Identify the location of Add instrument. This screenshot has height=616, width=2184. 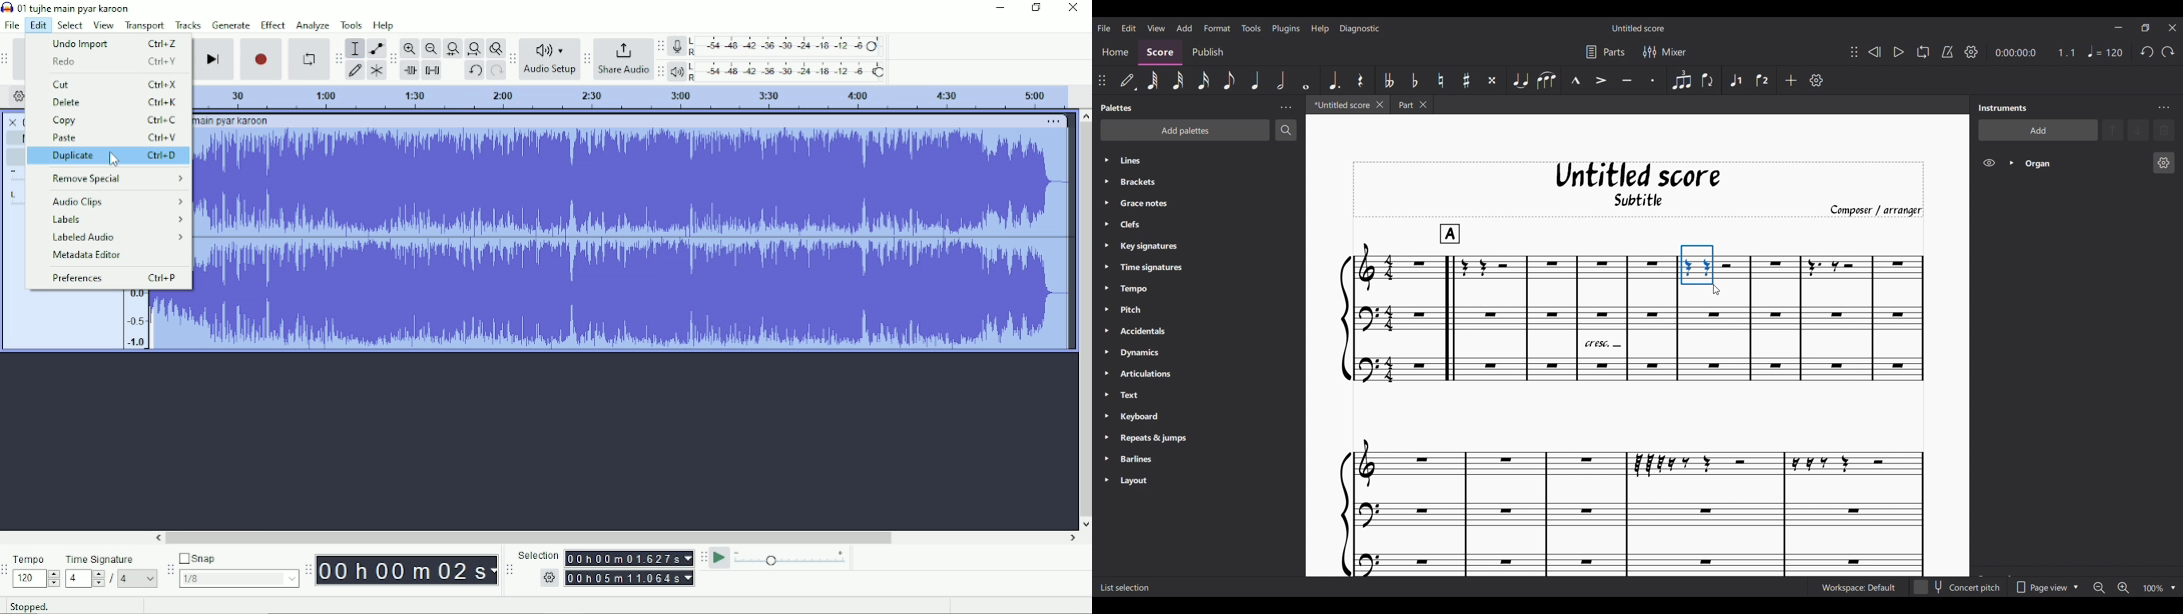
(2039, 130).